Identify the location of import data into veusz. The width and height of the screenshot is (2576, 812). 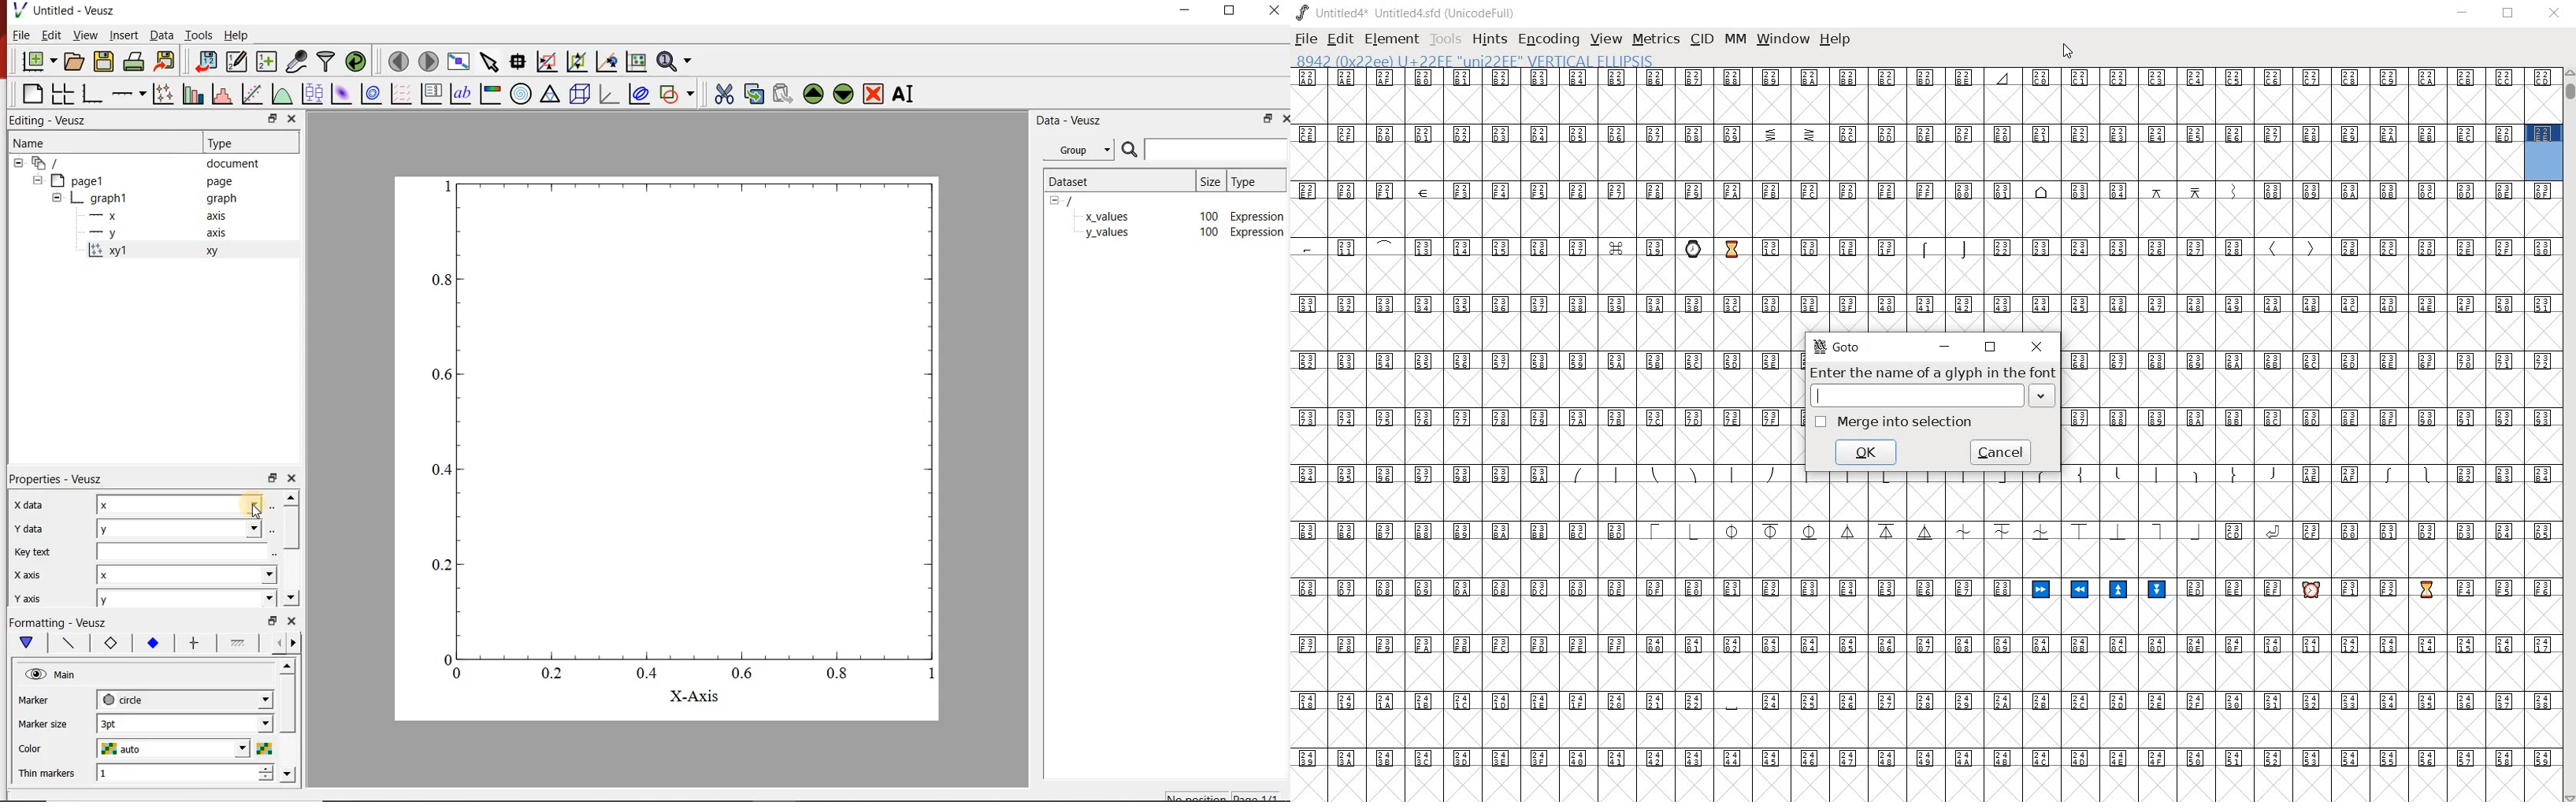
(206, 61).